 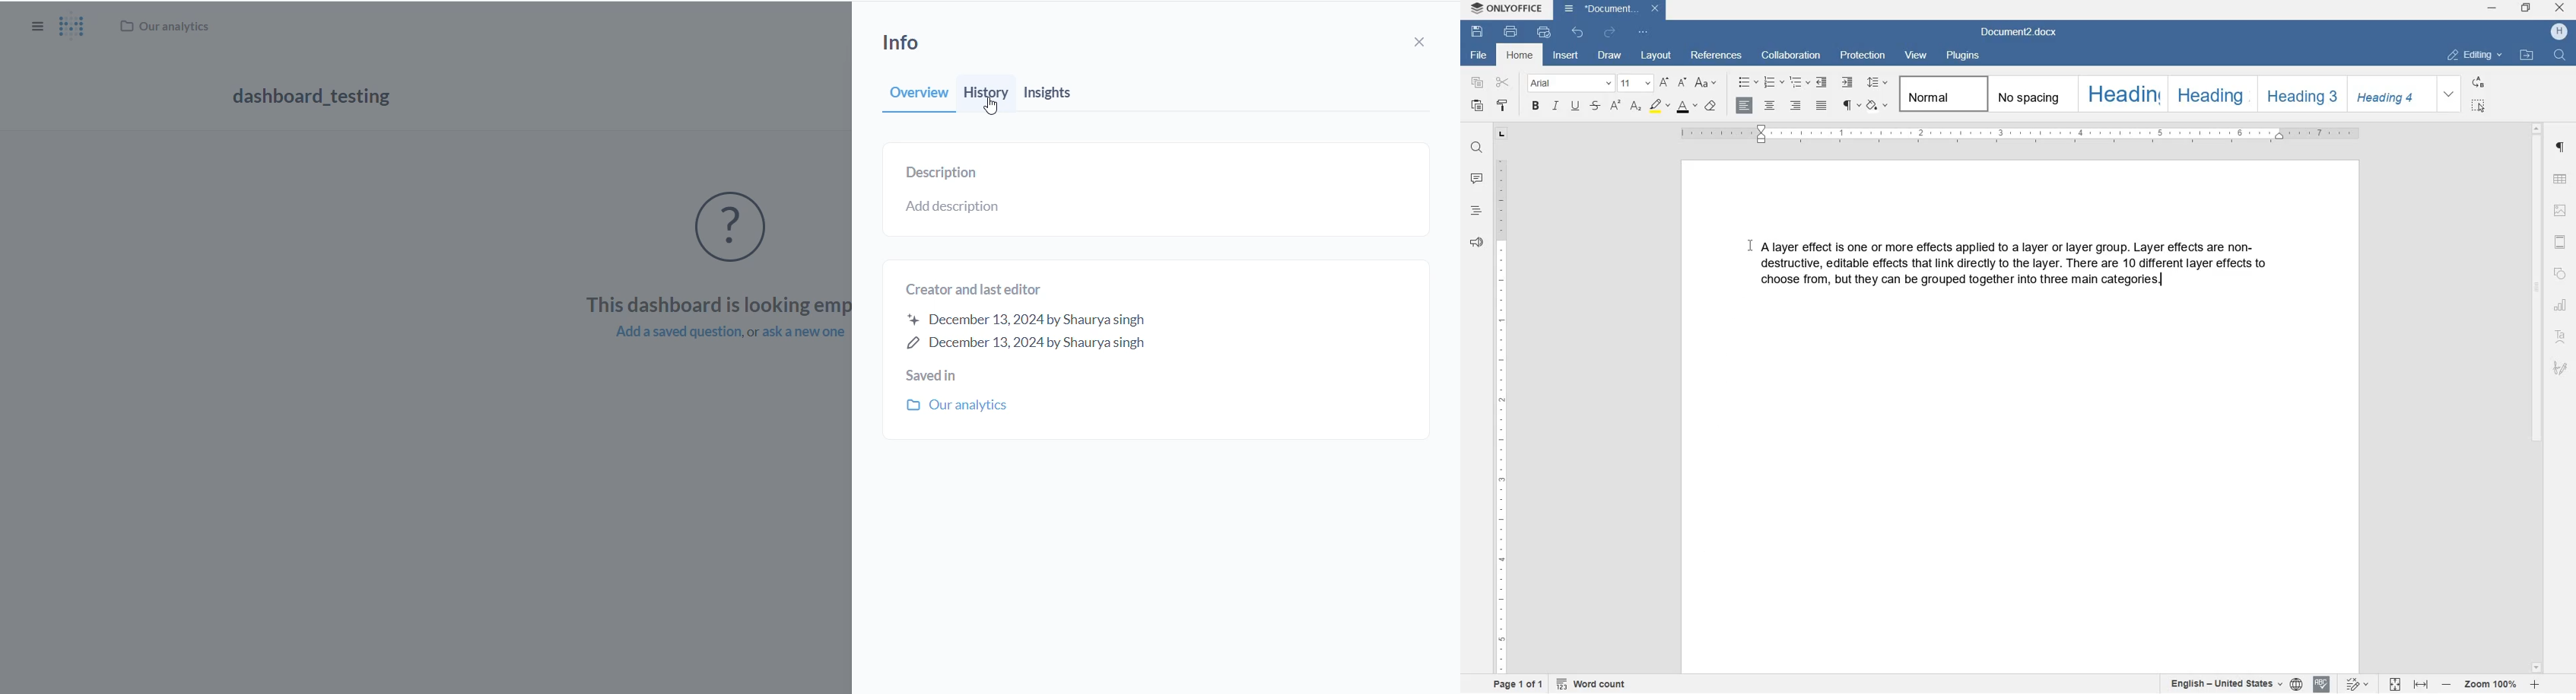 I want to click on system name, so click(x=1505, y=9).